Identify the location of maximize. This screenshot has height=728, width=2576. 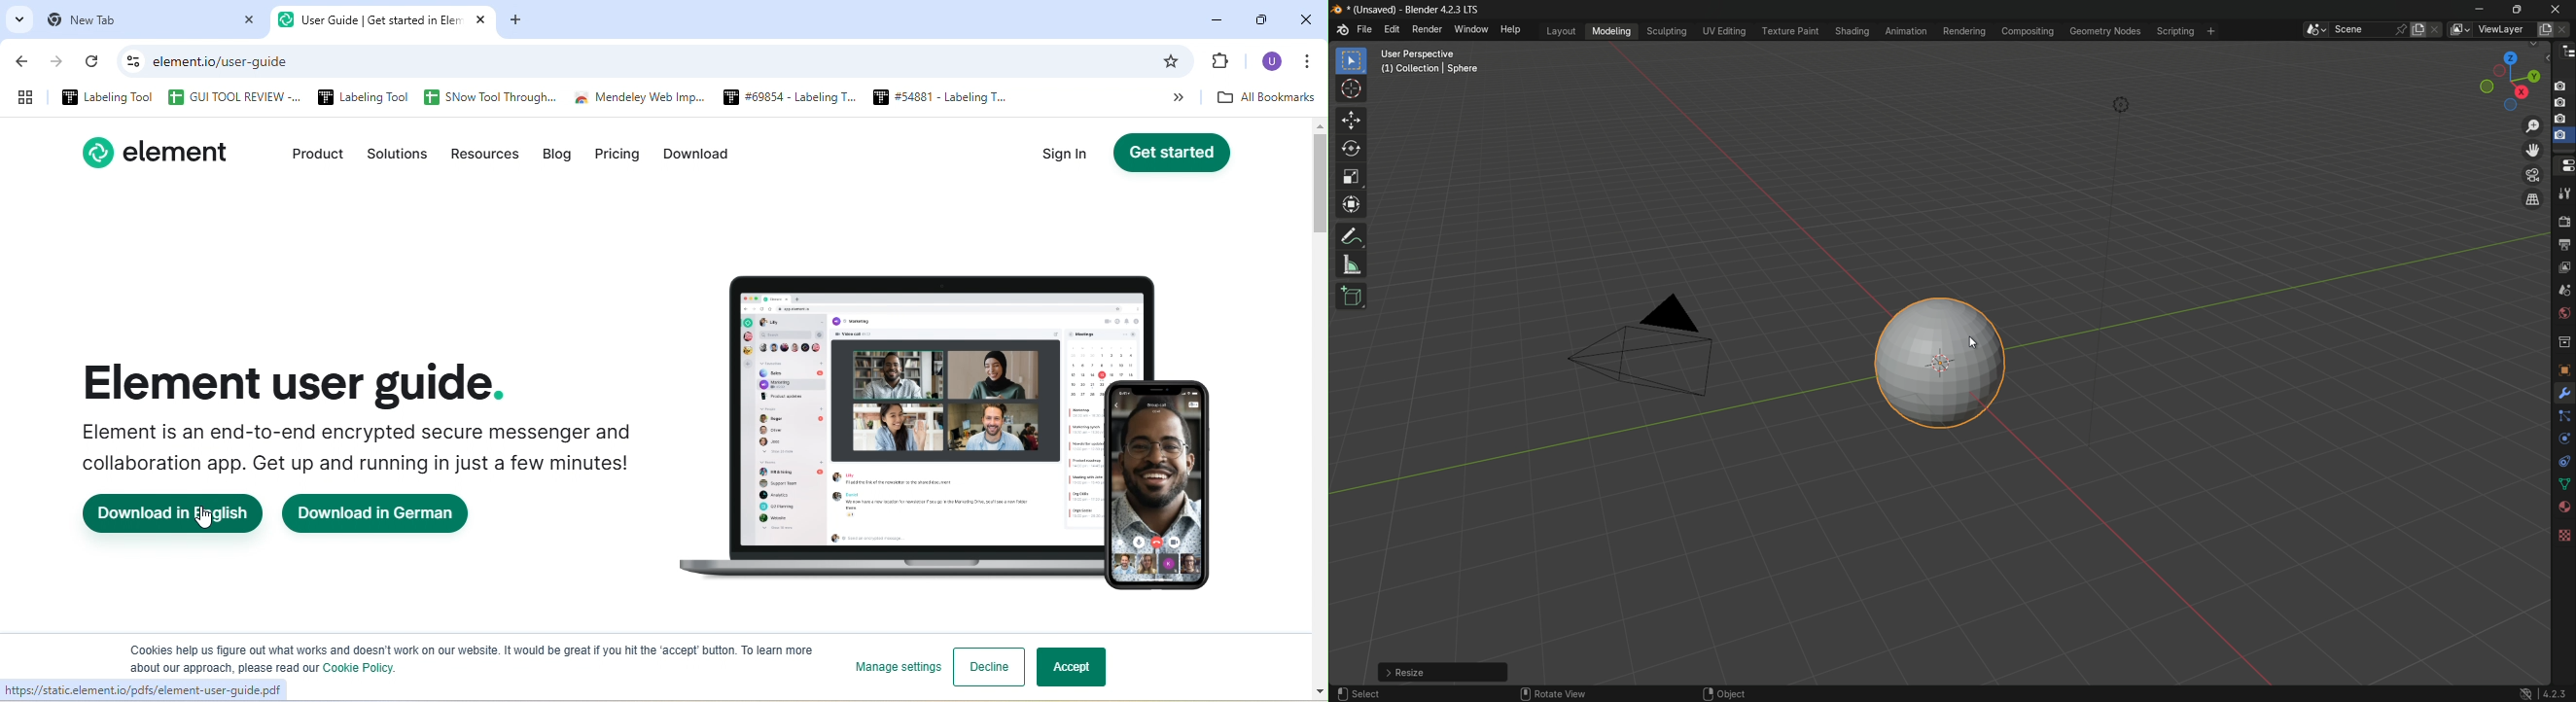
(1259, 17).